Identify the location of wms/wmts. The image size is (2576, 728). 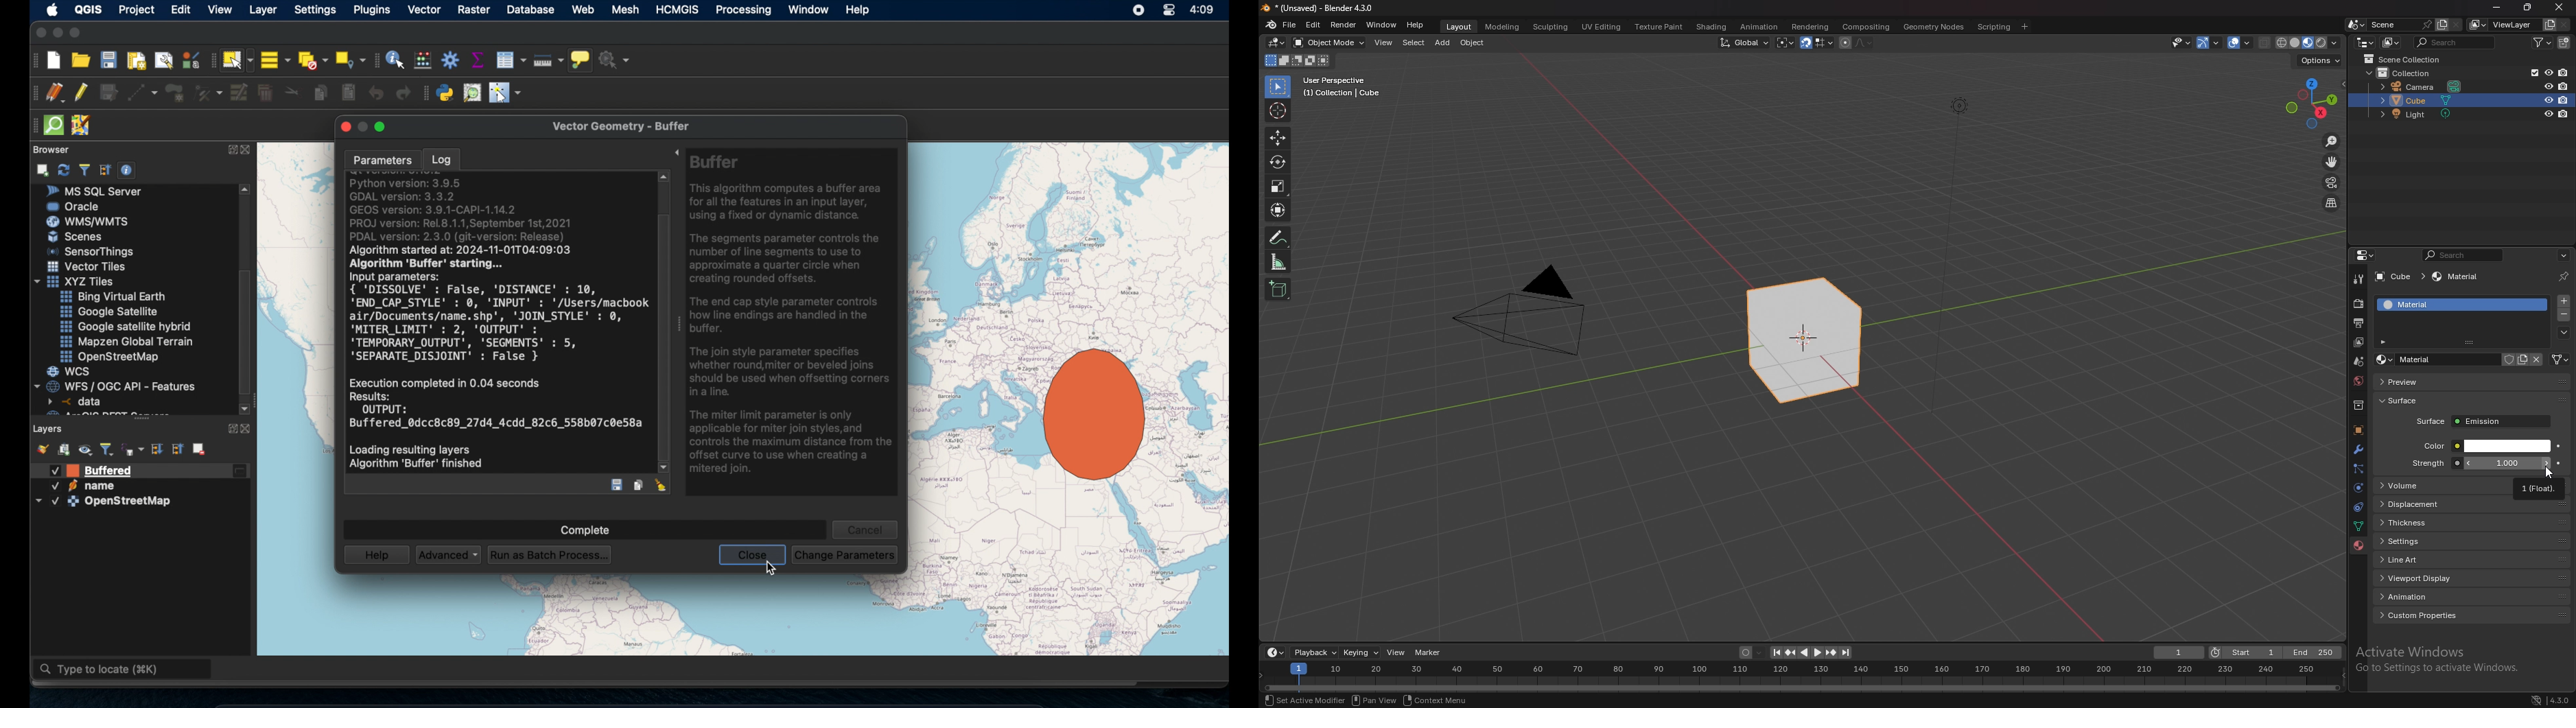
(87, 221).